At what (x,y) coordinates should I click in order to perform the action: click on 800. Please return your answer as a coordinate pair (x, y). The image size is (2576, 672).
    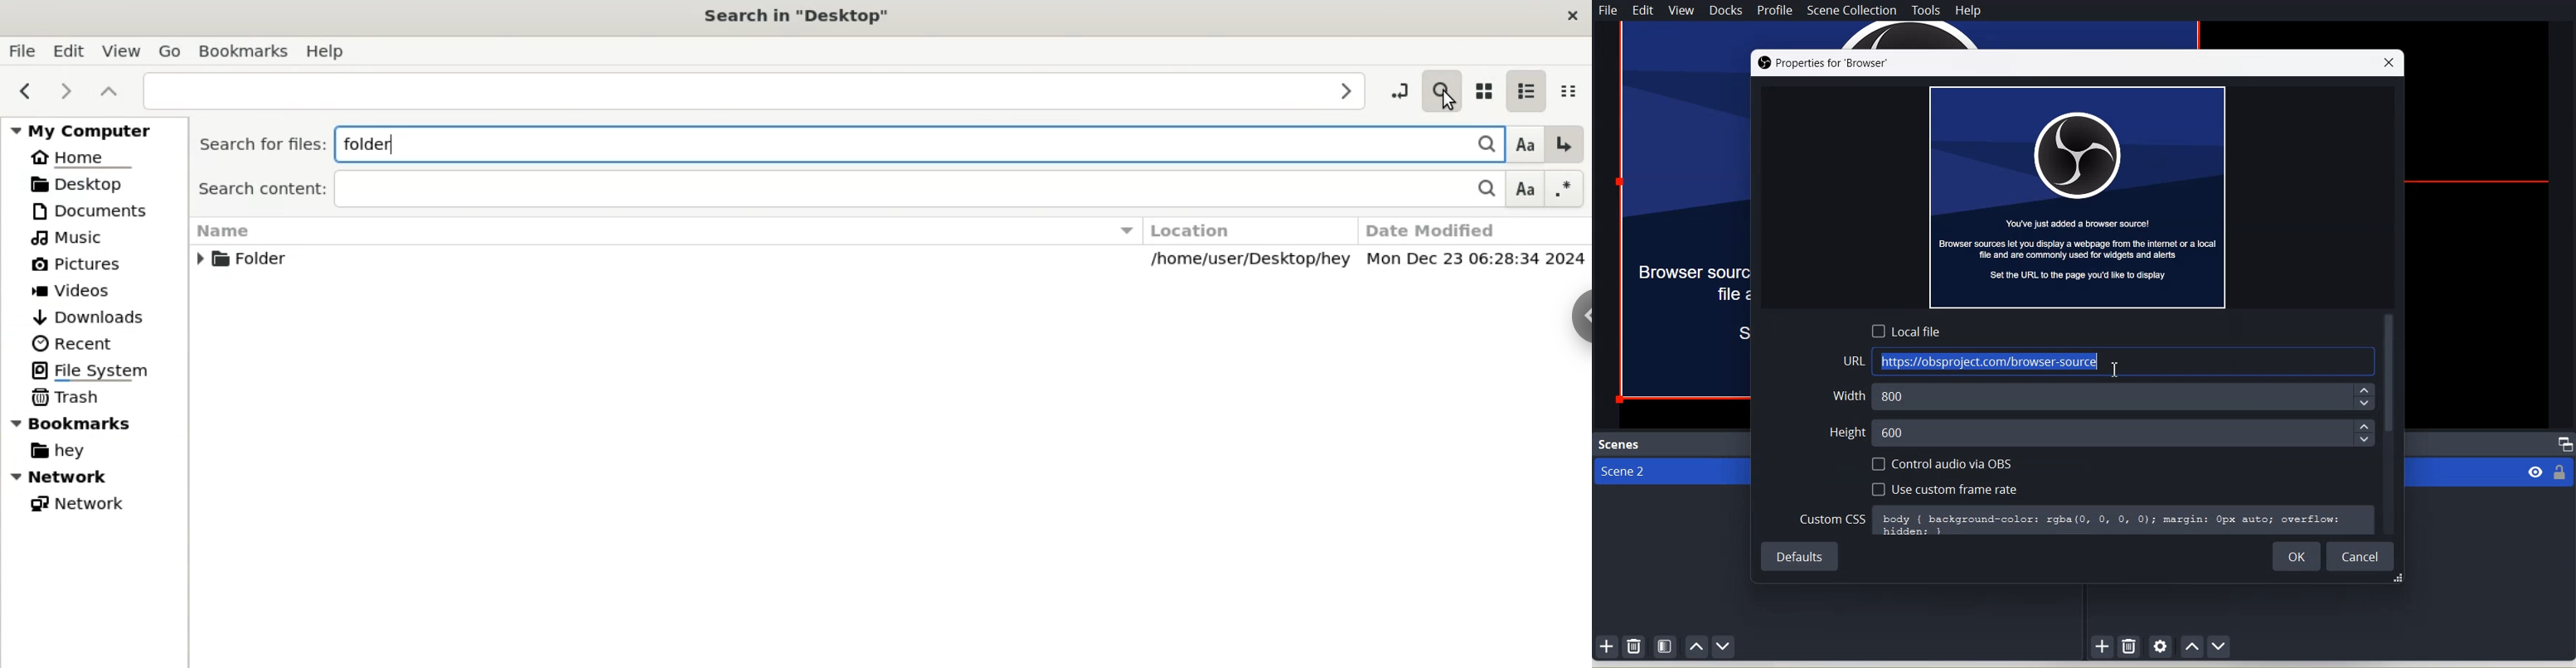
    Looking at the image, I should click on (2129, 397).